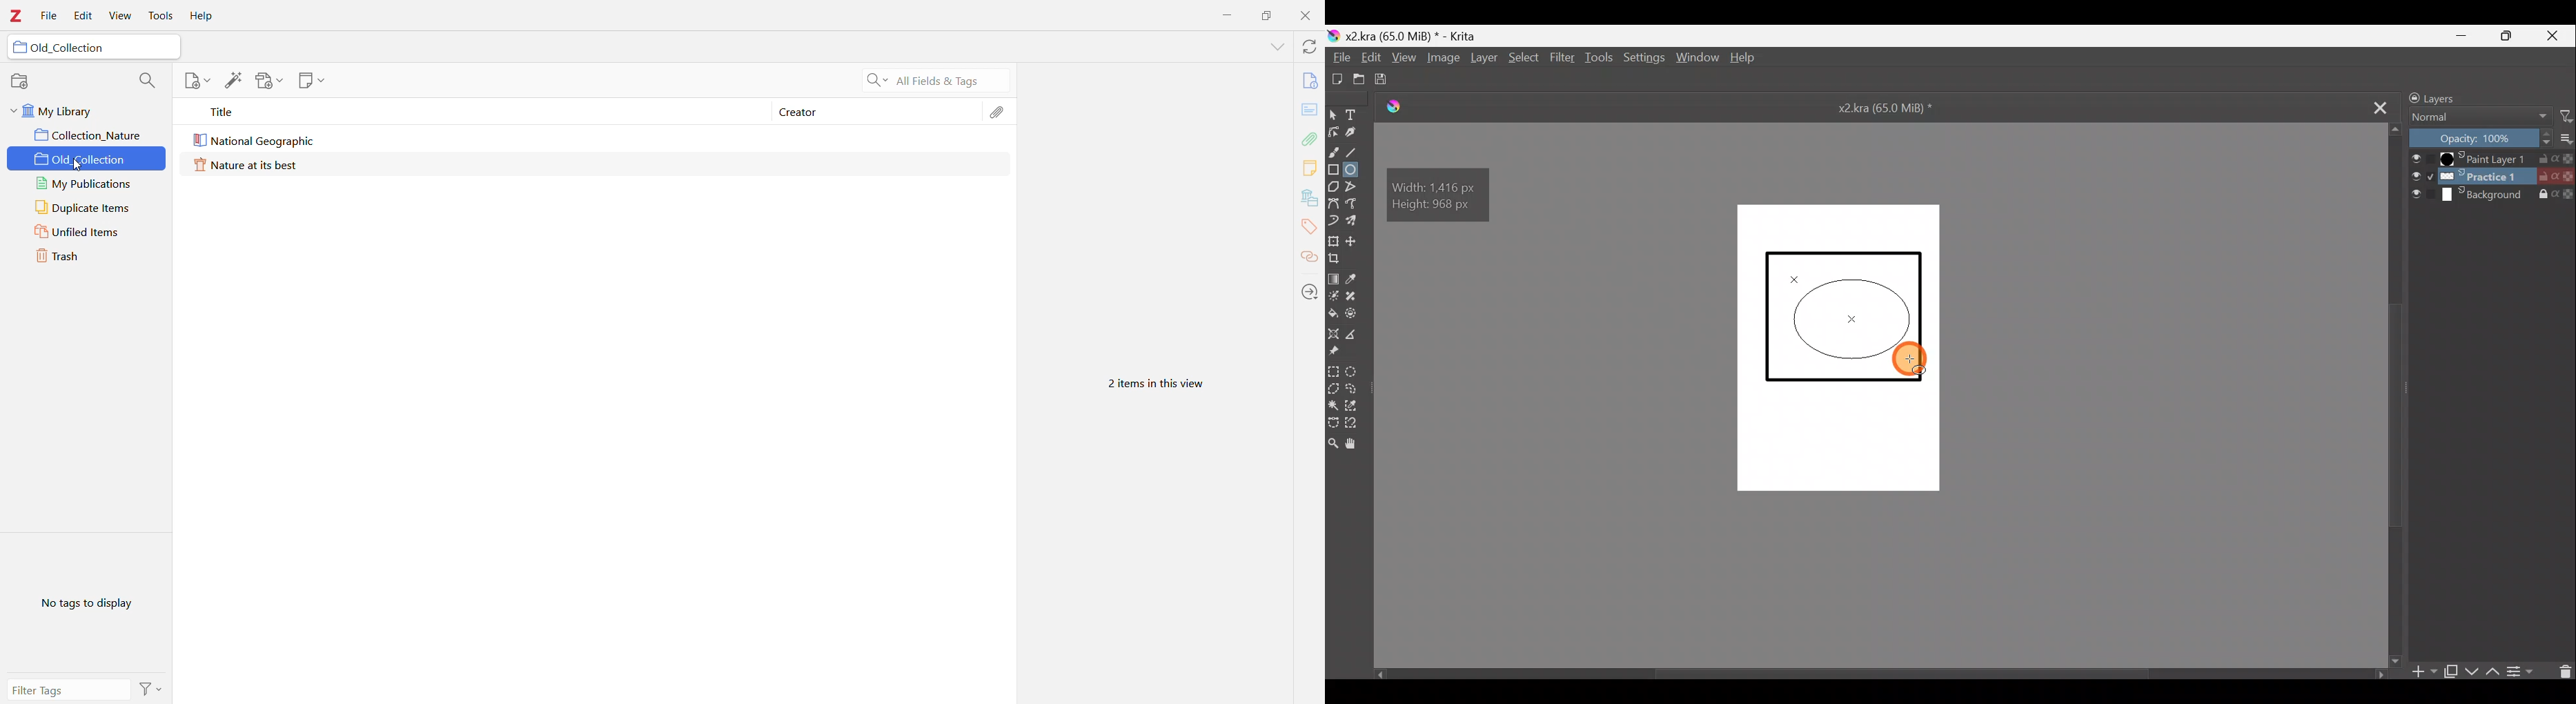  I want to click on Layer, so click(1485, 61).